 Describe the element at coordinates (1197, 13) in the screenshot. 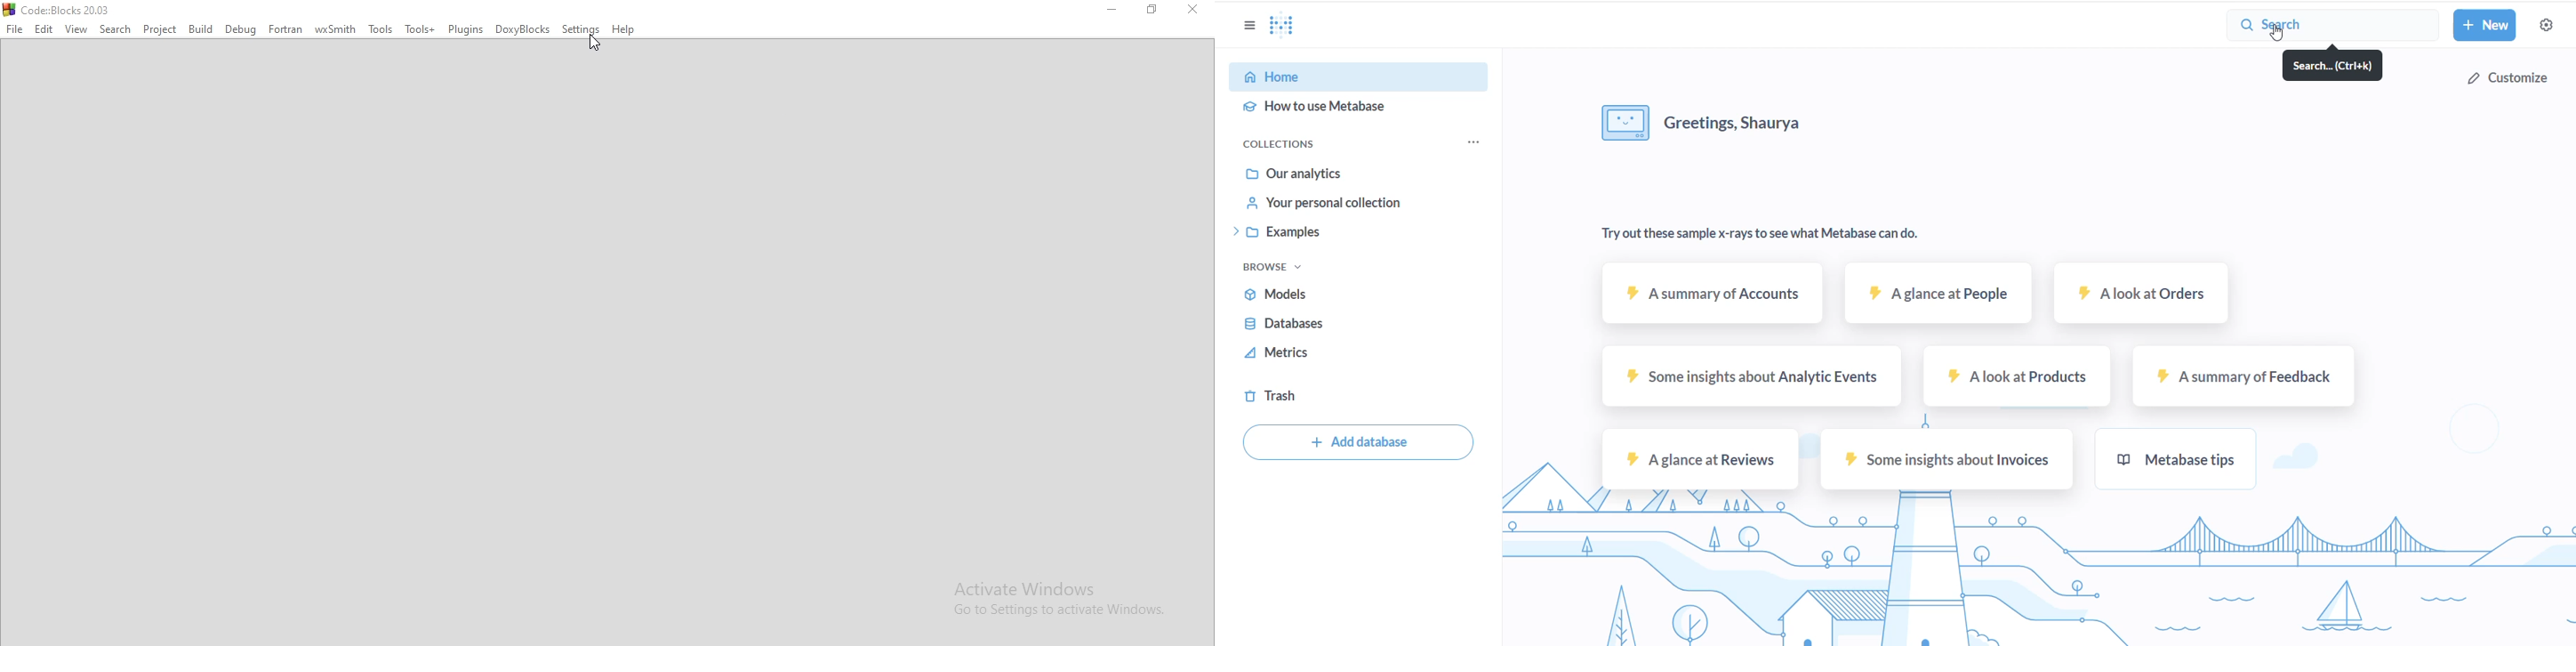

I see `close` at that location.